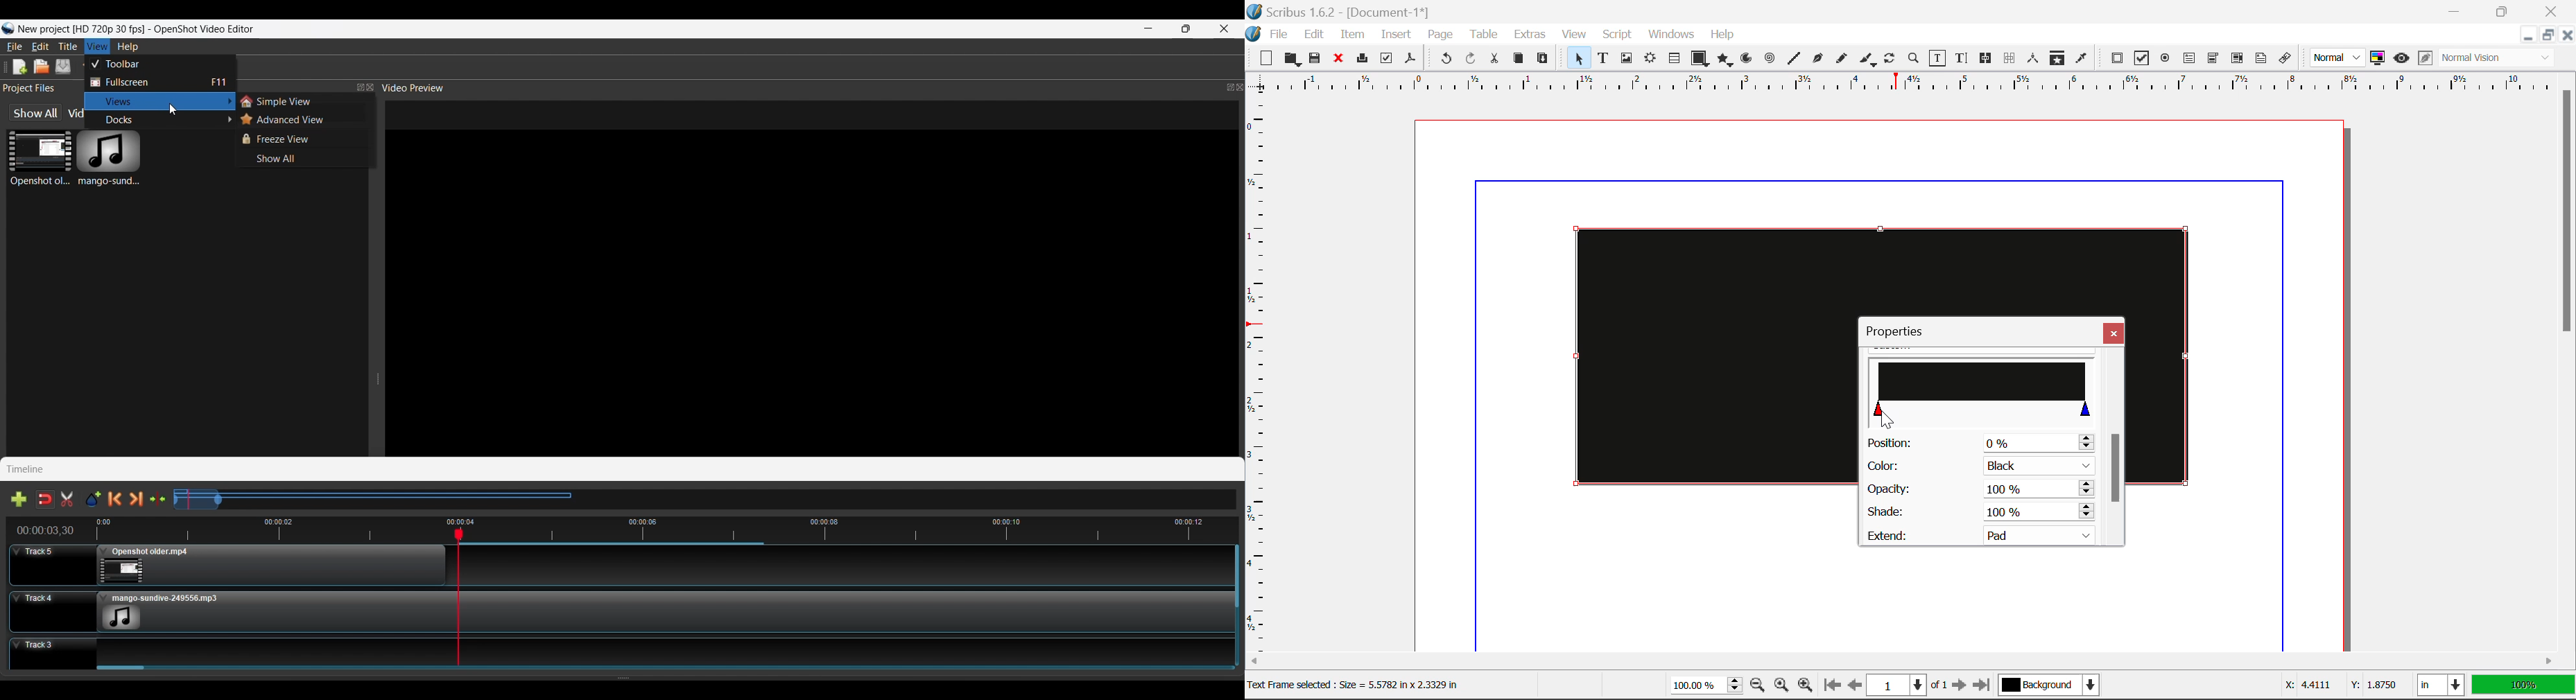 The width and height of the screenshot is (2576, 700). What do you see at coordinates (2213, 60) in the screenshot?
I see `PDF Combo Box` at bounding box center [2213, 60].